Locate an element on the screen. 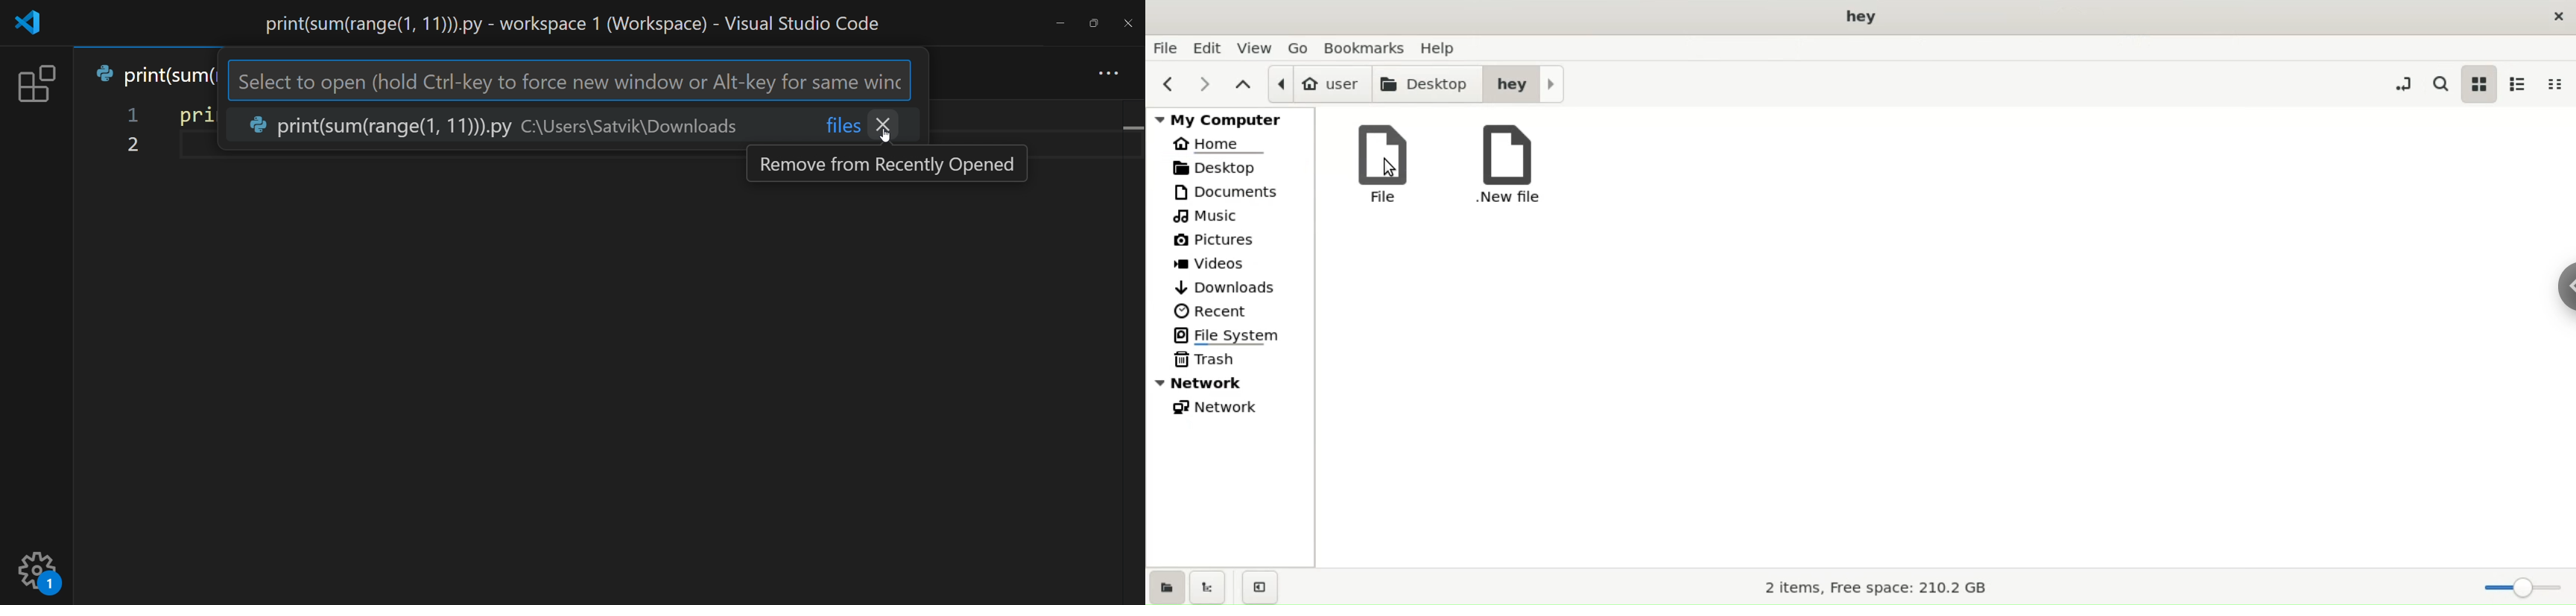 This screenshot has width=2576, height=616. remove project is located at coordinates (887, 124).